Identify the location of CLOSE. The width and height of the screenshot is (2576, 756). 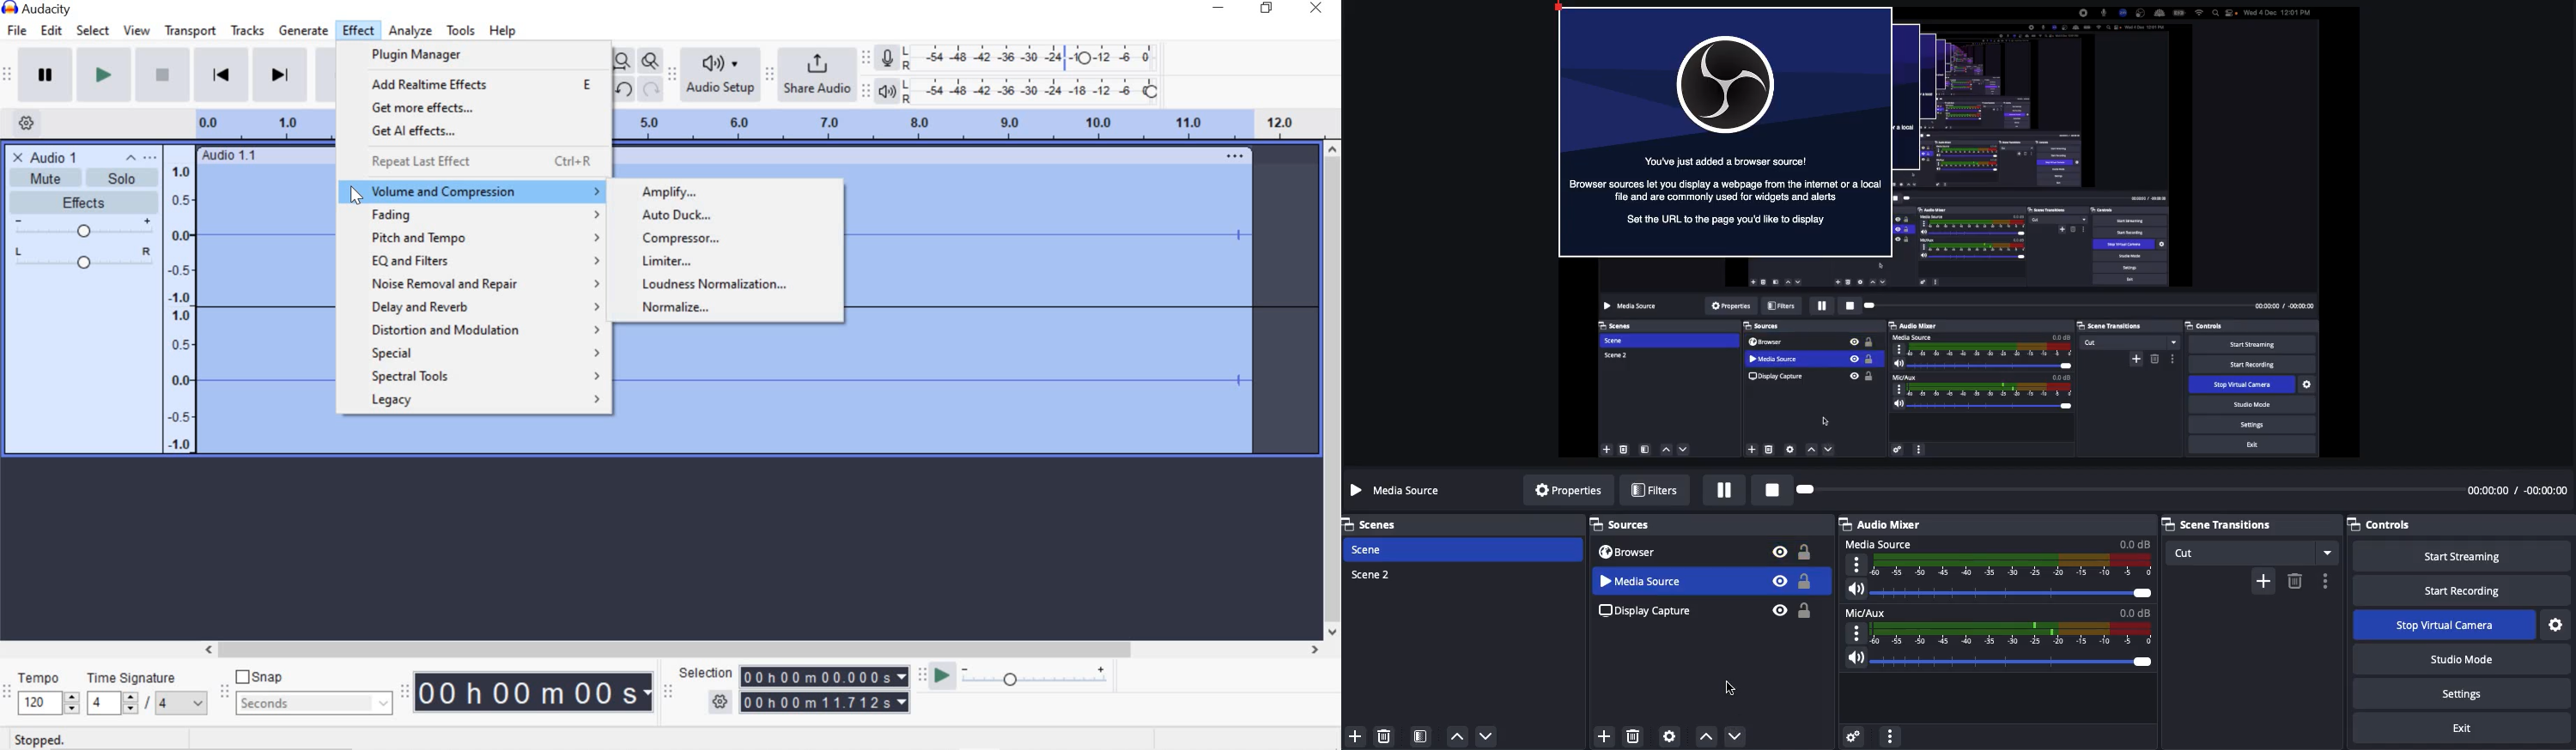
(16, 156).